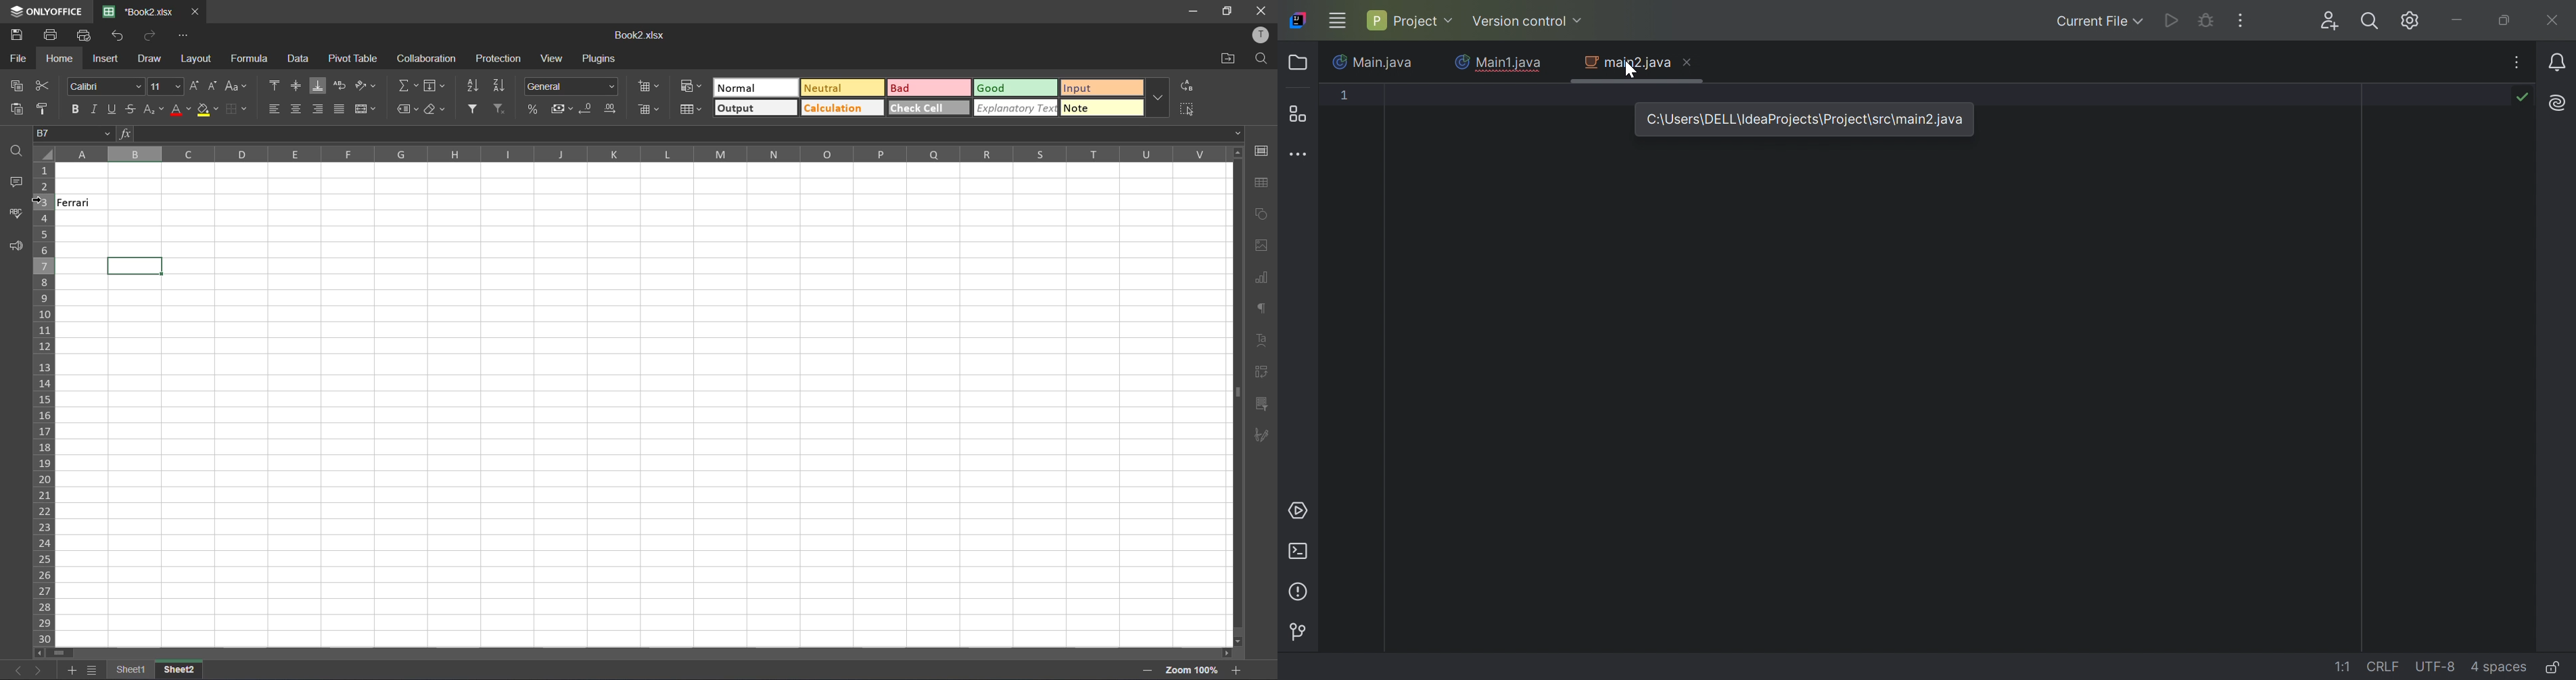 This screenshot has width=2576, height=700. I want to click on add sheet, so click(72, 670).